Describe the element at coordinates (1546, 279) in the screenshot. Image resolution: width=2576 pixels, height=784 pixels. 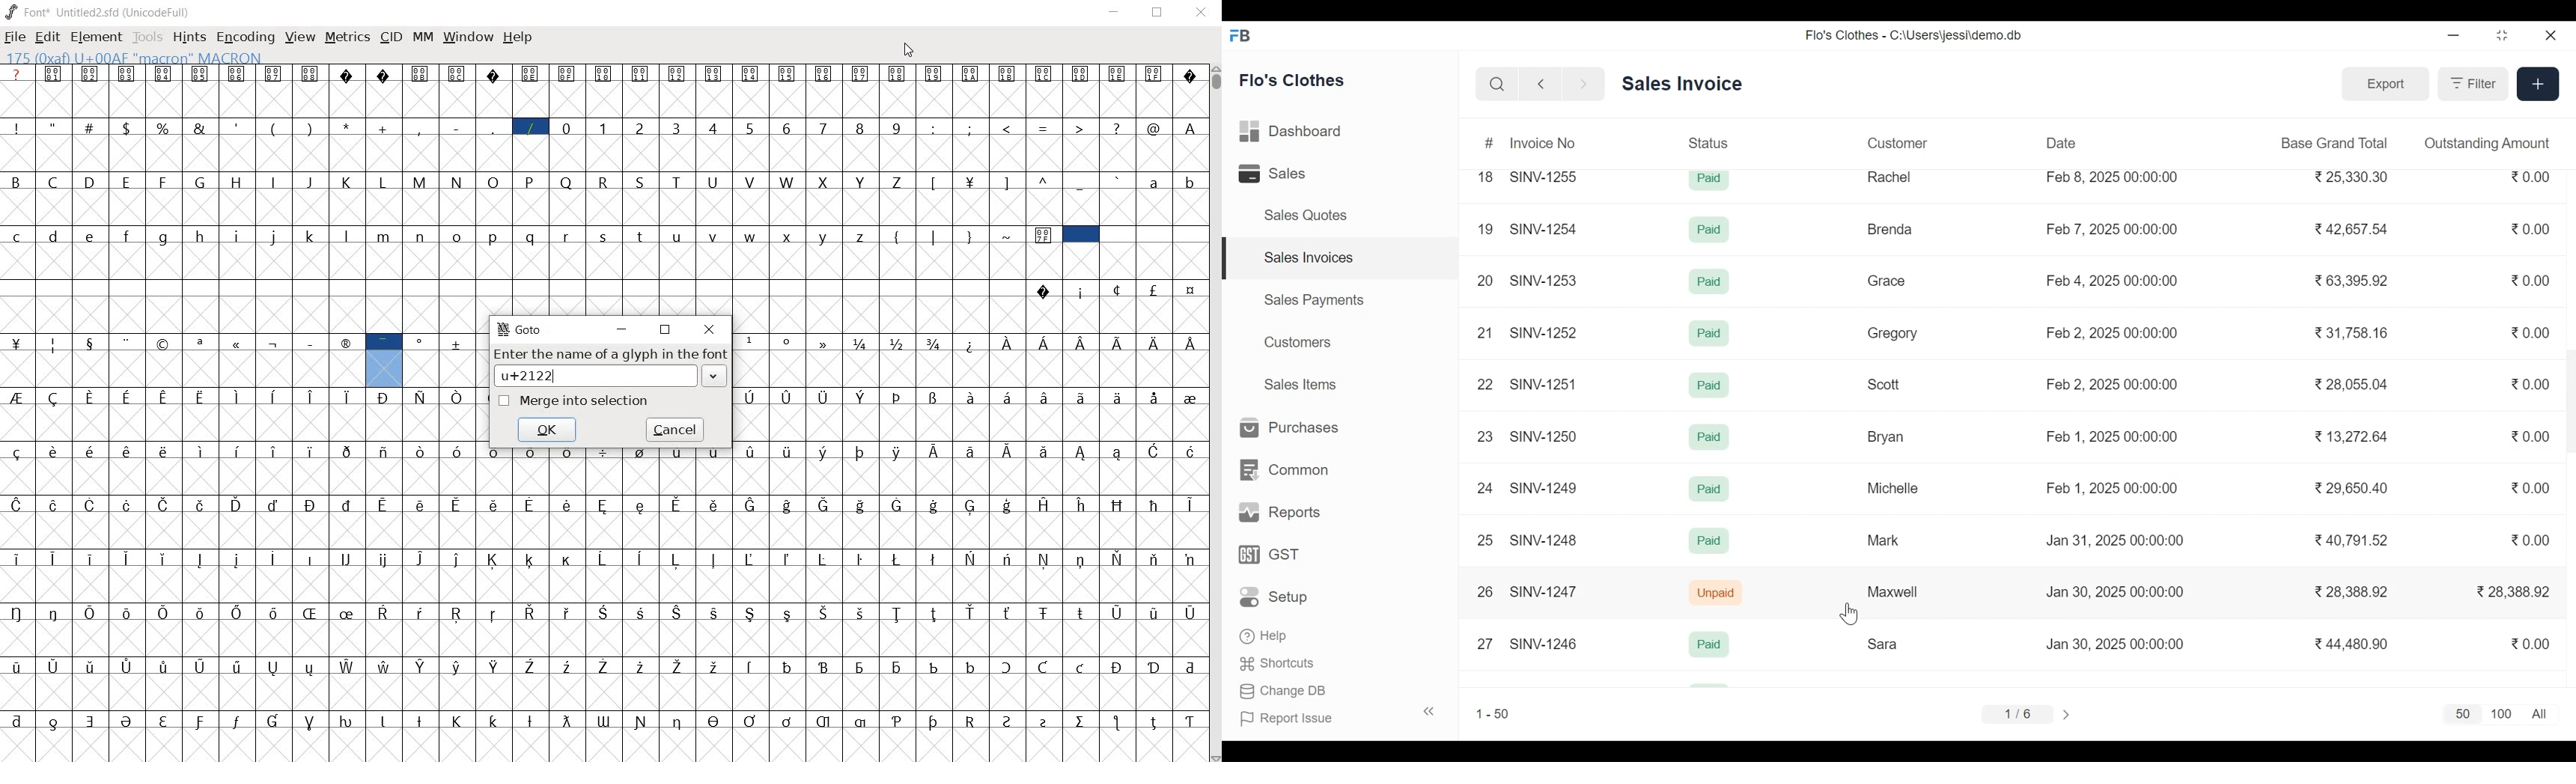
I see `SINV-1253` at that location.